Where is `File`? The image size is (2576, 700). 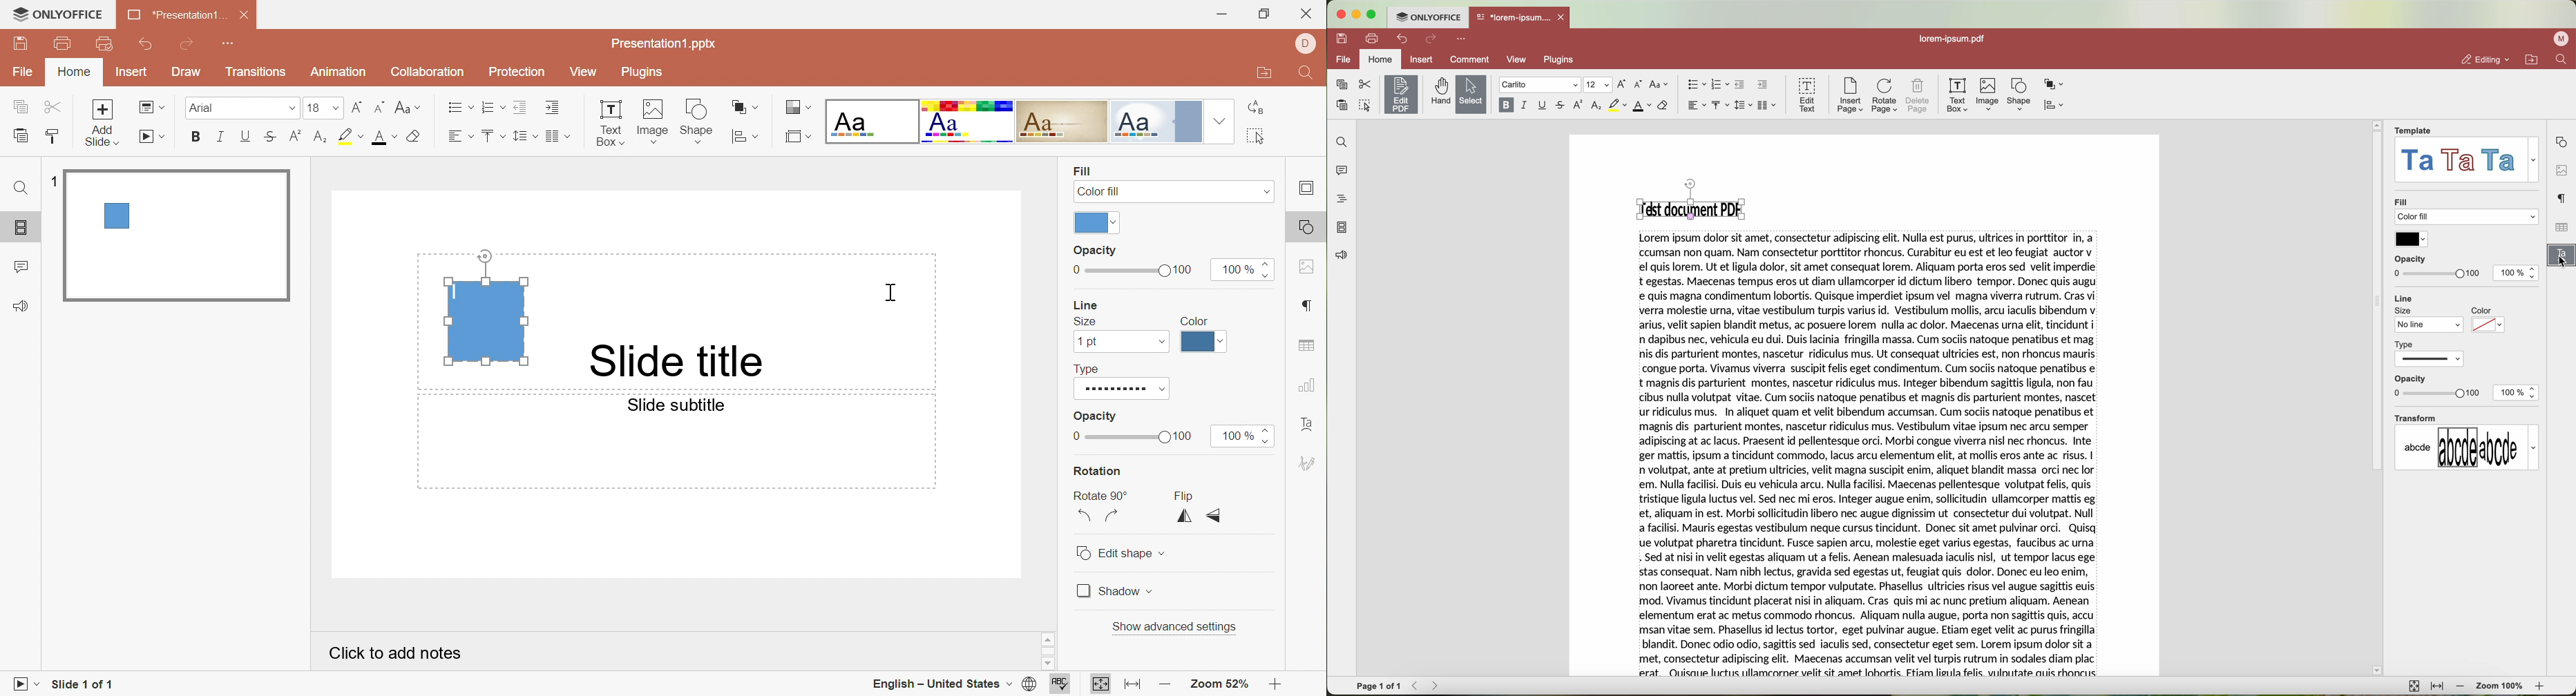
File is located at coordinates (23, 72).